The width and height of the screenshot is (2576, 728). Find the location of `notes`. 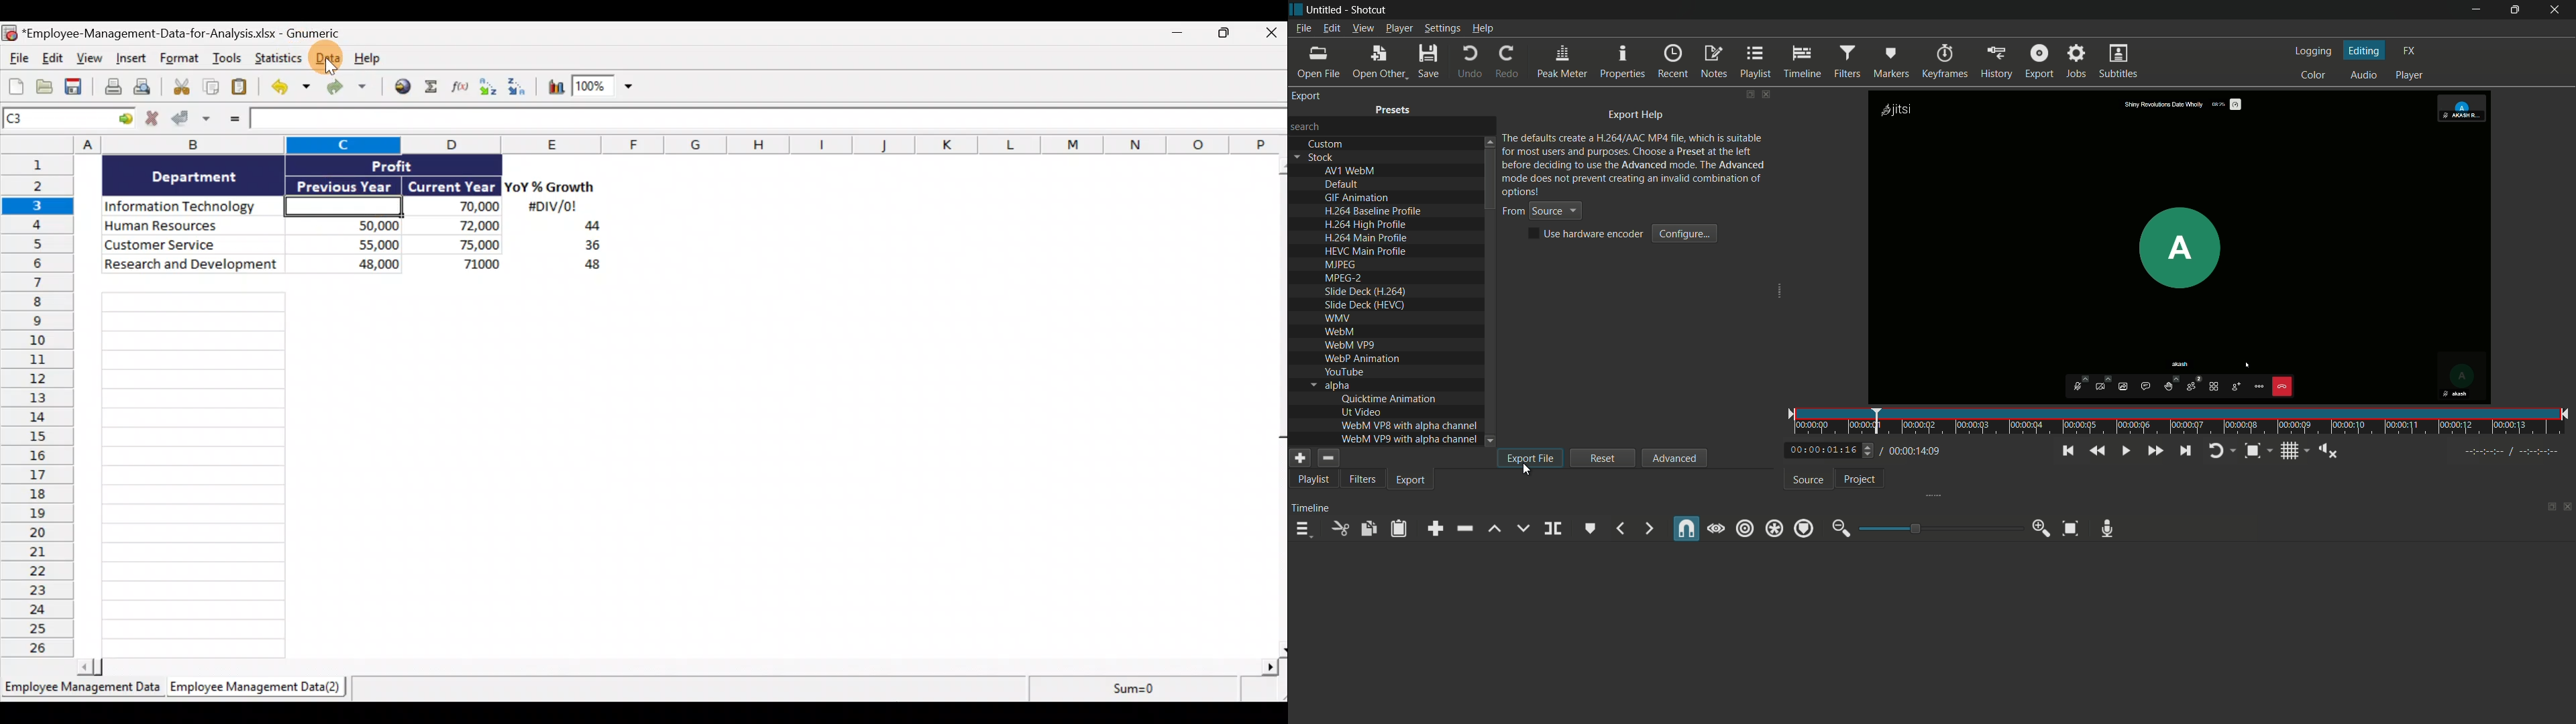

notes is located at coordinates (1713, 62).